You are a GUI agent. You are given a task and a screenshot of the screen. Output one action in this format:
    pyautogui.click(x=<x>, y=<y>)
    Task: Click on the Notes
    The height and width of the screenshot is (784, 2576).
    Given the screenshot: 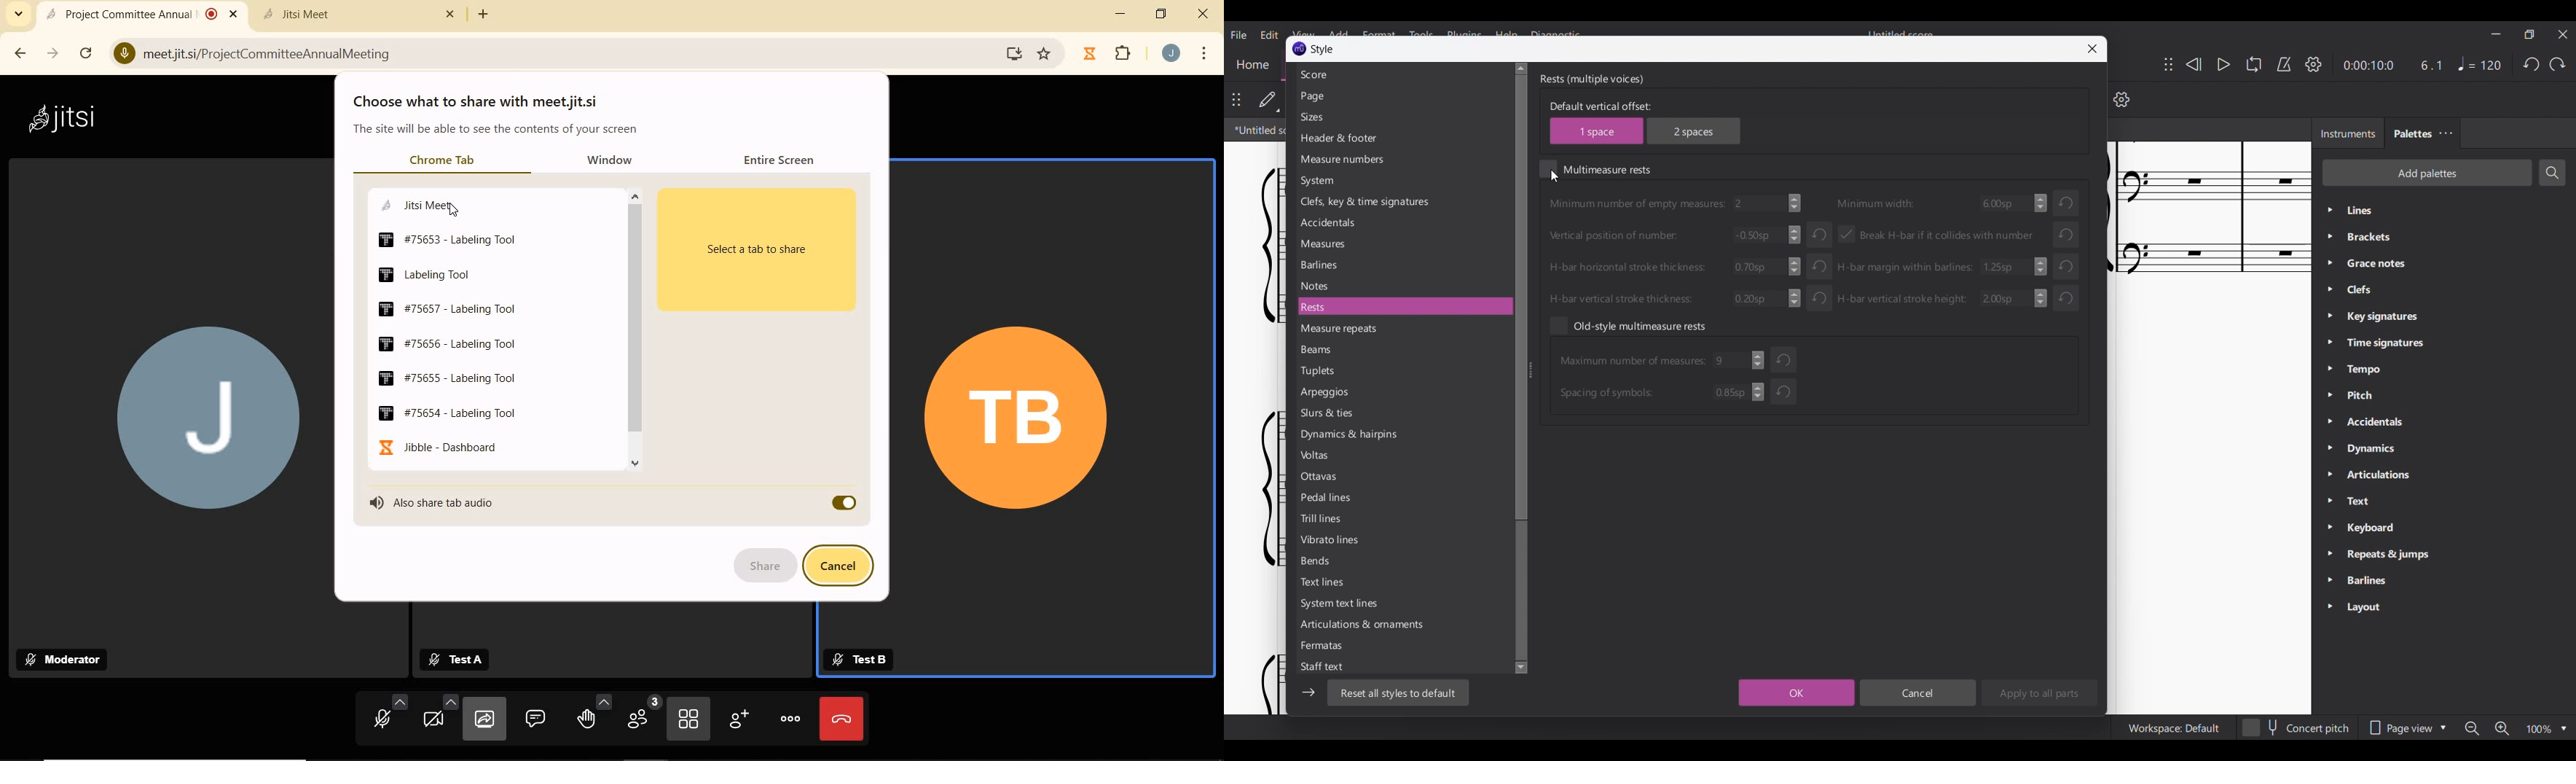 What is the action you would take?
    pyautogui.click(x=1403, y=287)
    